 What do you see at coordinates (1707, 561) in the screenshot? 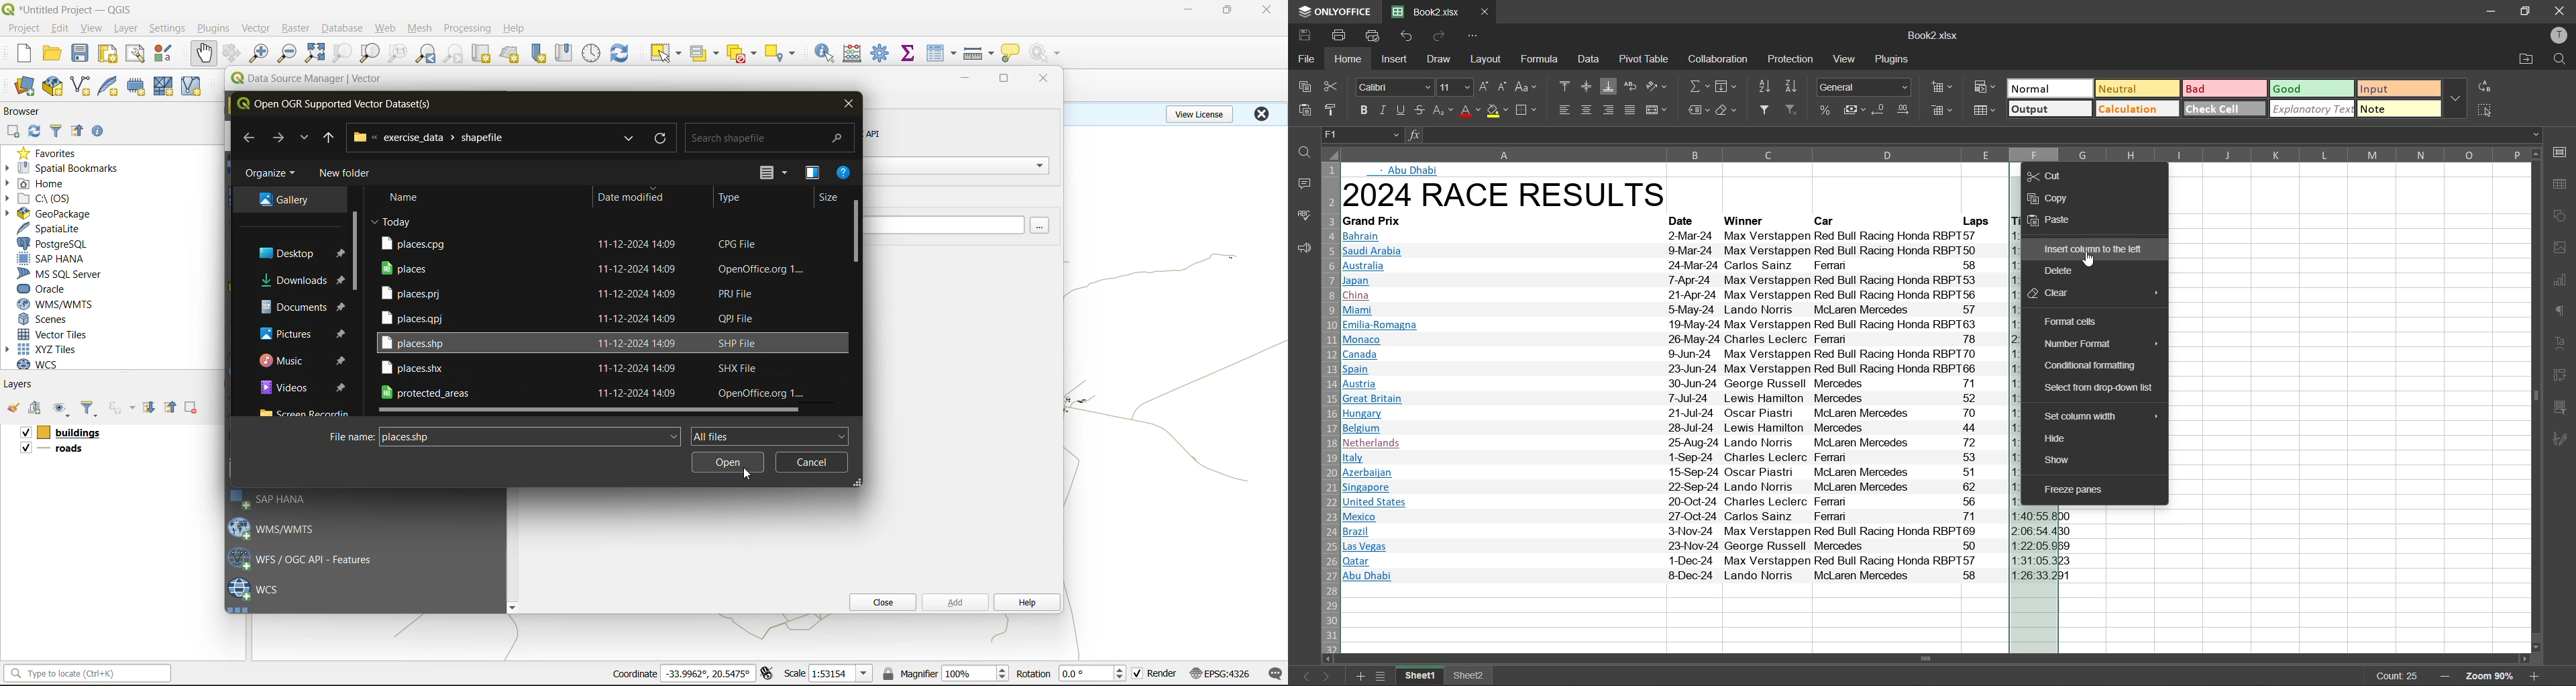
I see `Qatar 1-Dec-24 Max Verstappen Red Bull Racing Honda RBPTS57 1:31:05.323` at bounding box center [1707, 561].